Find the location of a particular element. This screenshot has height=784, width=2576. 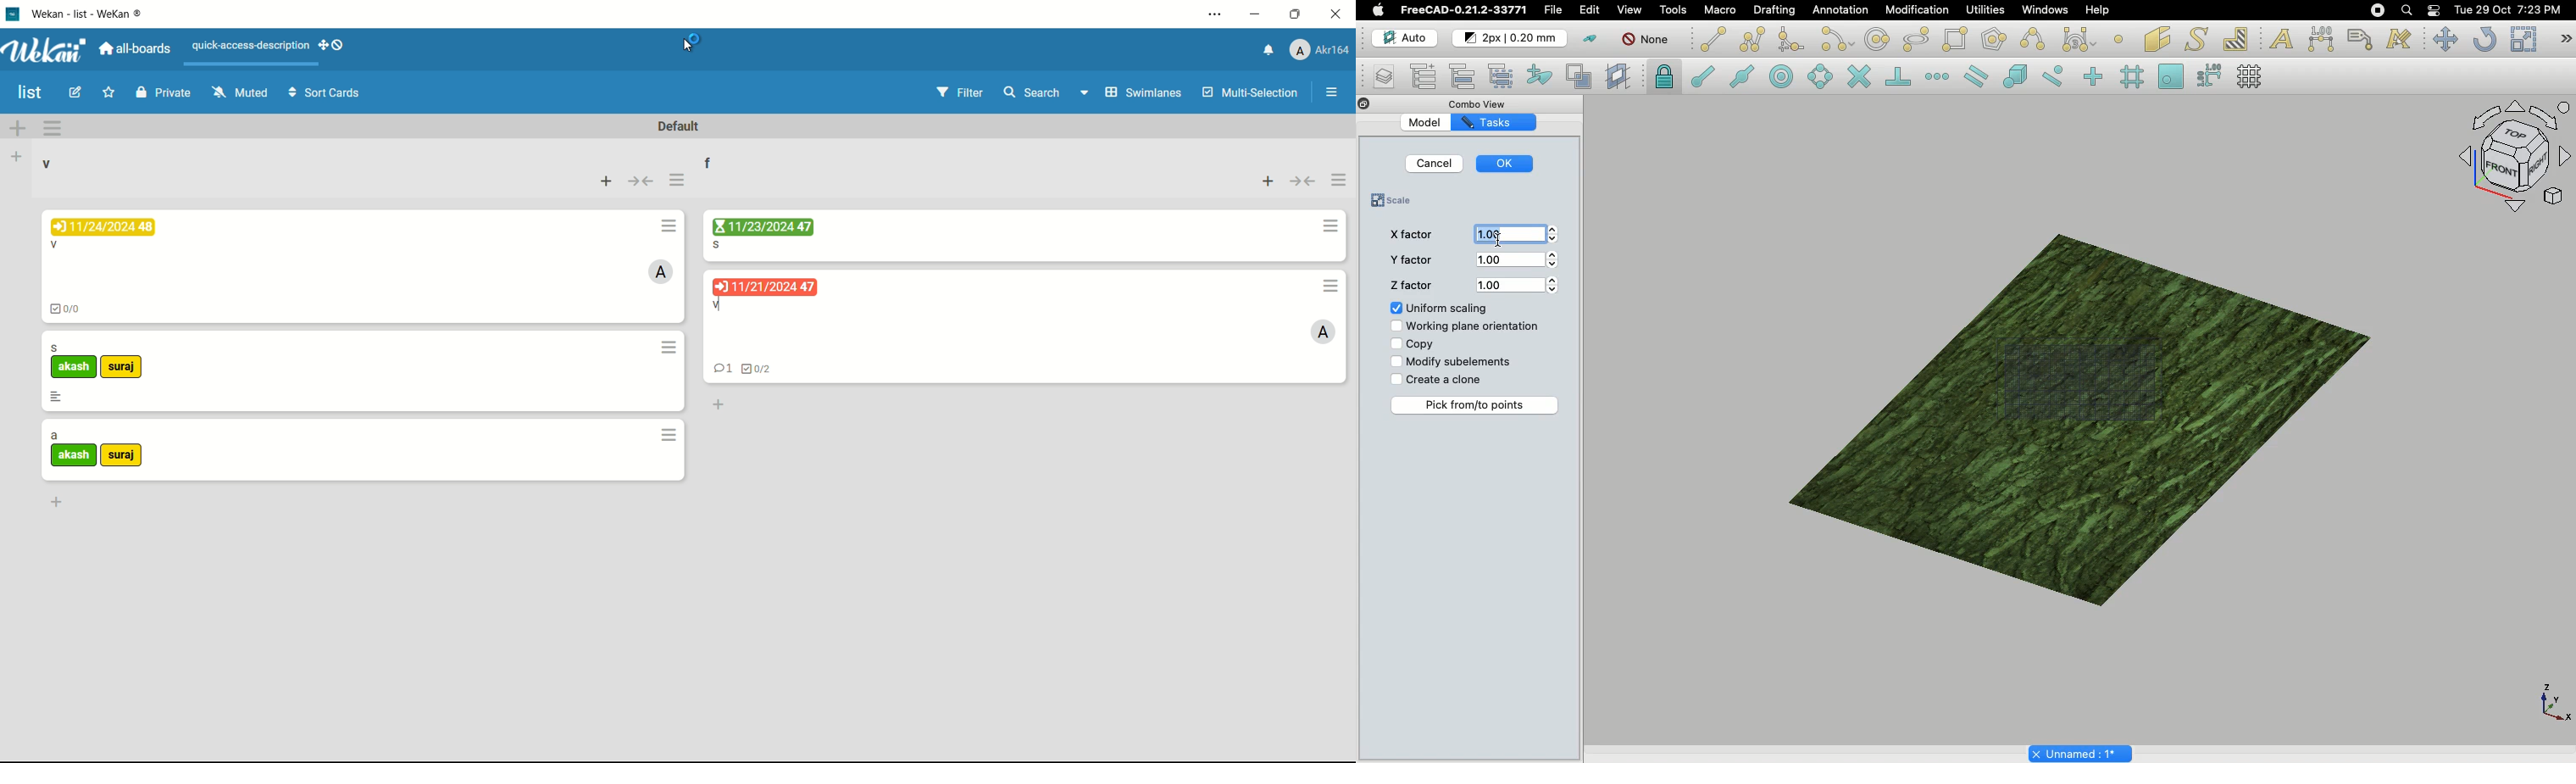

Modification is located at coordinates (1912, 9).